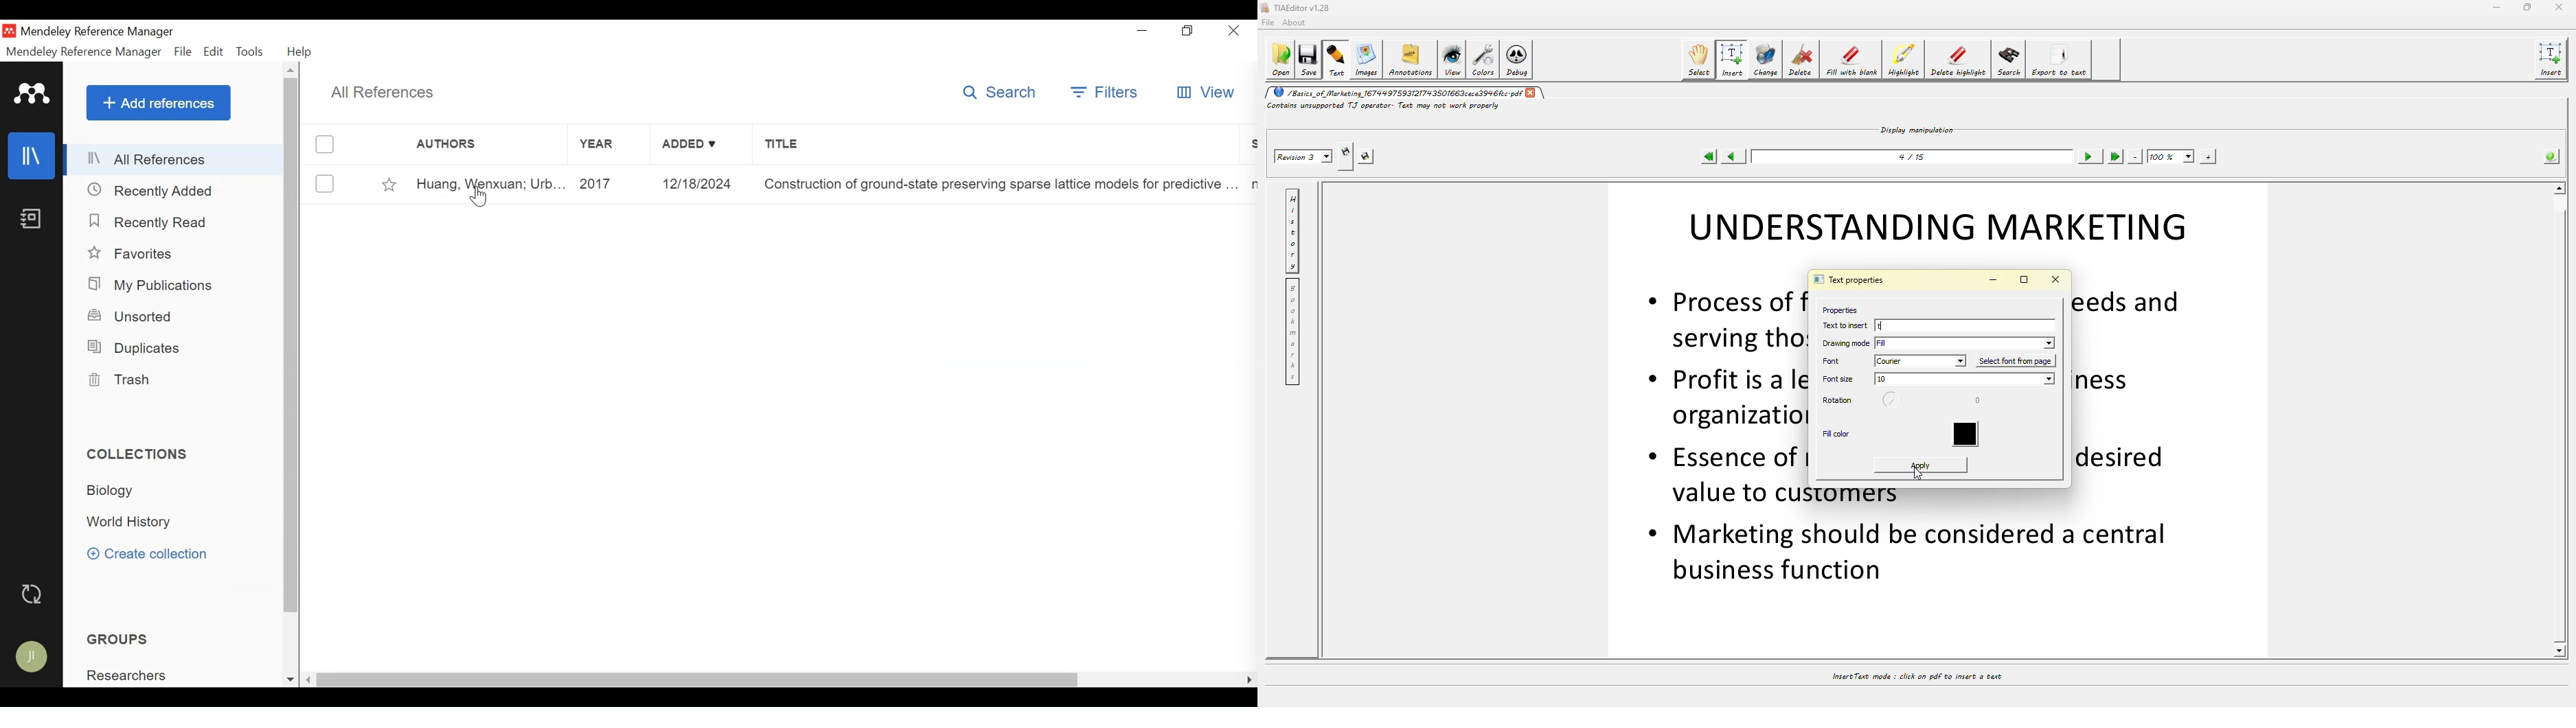 Image resolution: width=2576 pixels, height=728 pixels. Describe the element at coordinates (293, 69) in the screenshot. I see `Scroll up` at that location.